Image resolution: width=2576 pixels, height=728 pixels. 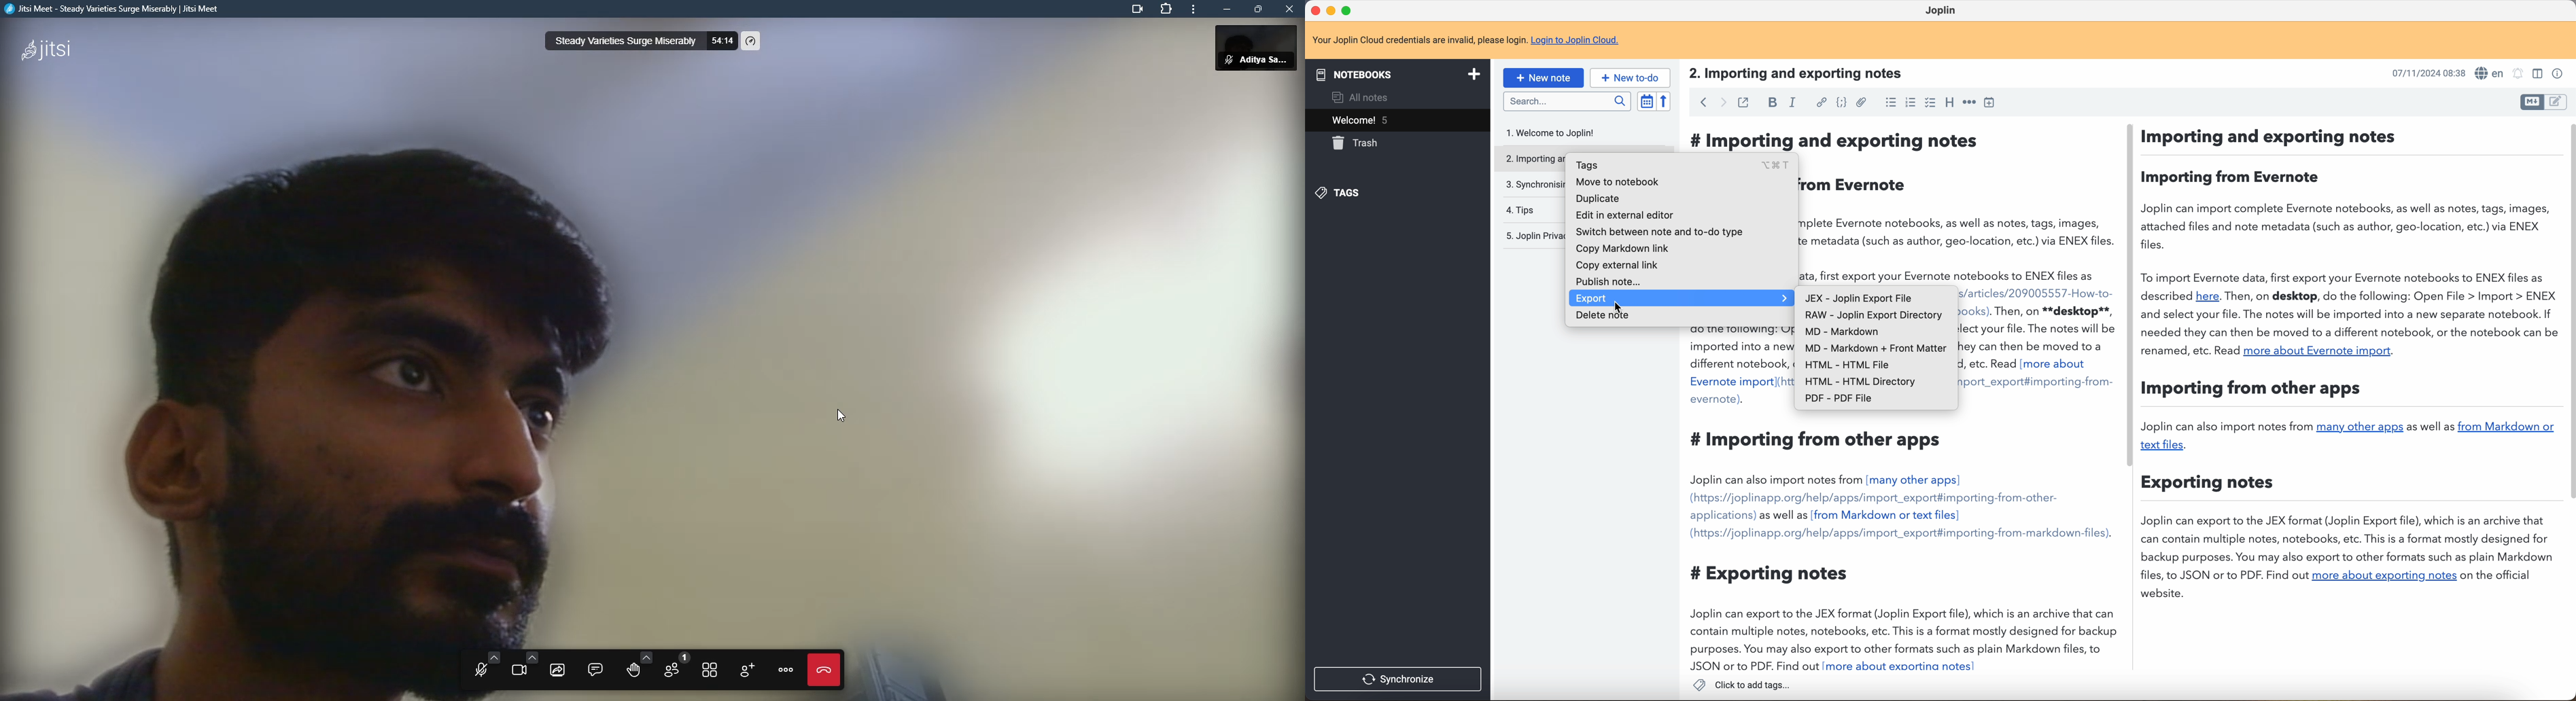 I want to click on click to add tags, so click(x=1742, y=684).